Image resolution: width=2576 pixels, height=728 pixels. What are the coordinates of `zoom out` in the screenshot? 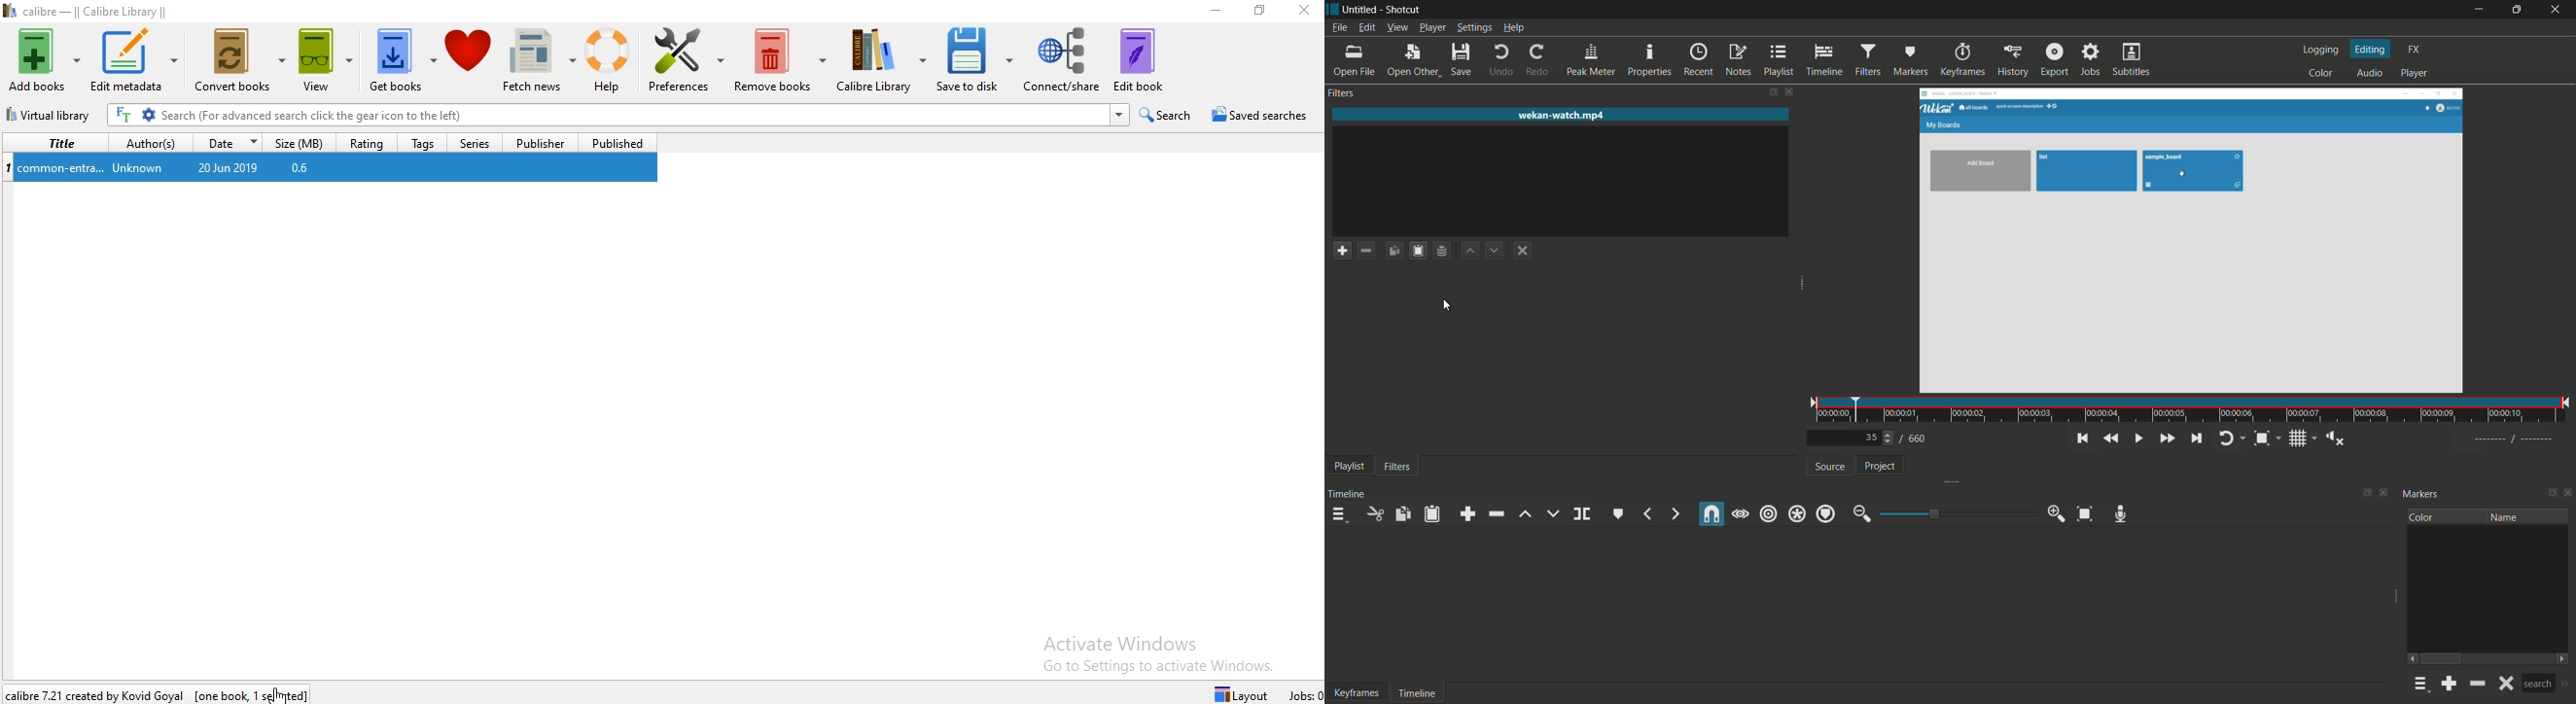 It's located at (1862, 514).